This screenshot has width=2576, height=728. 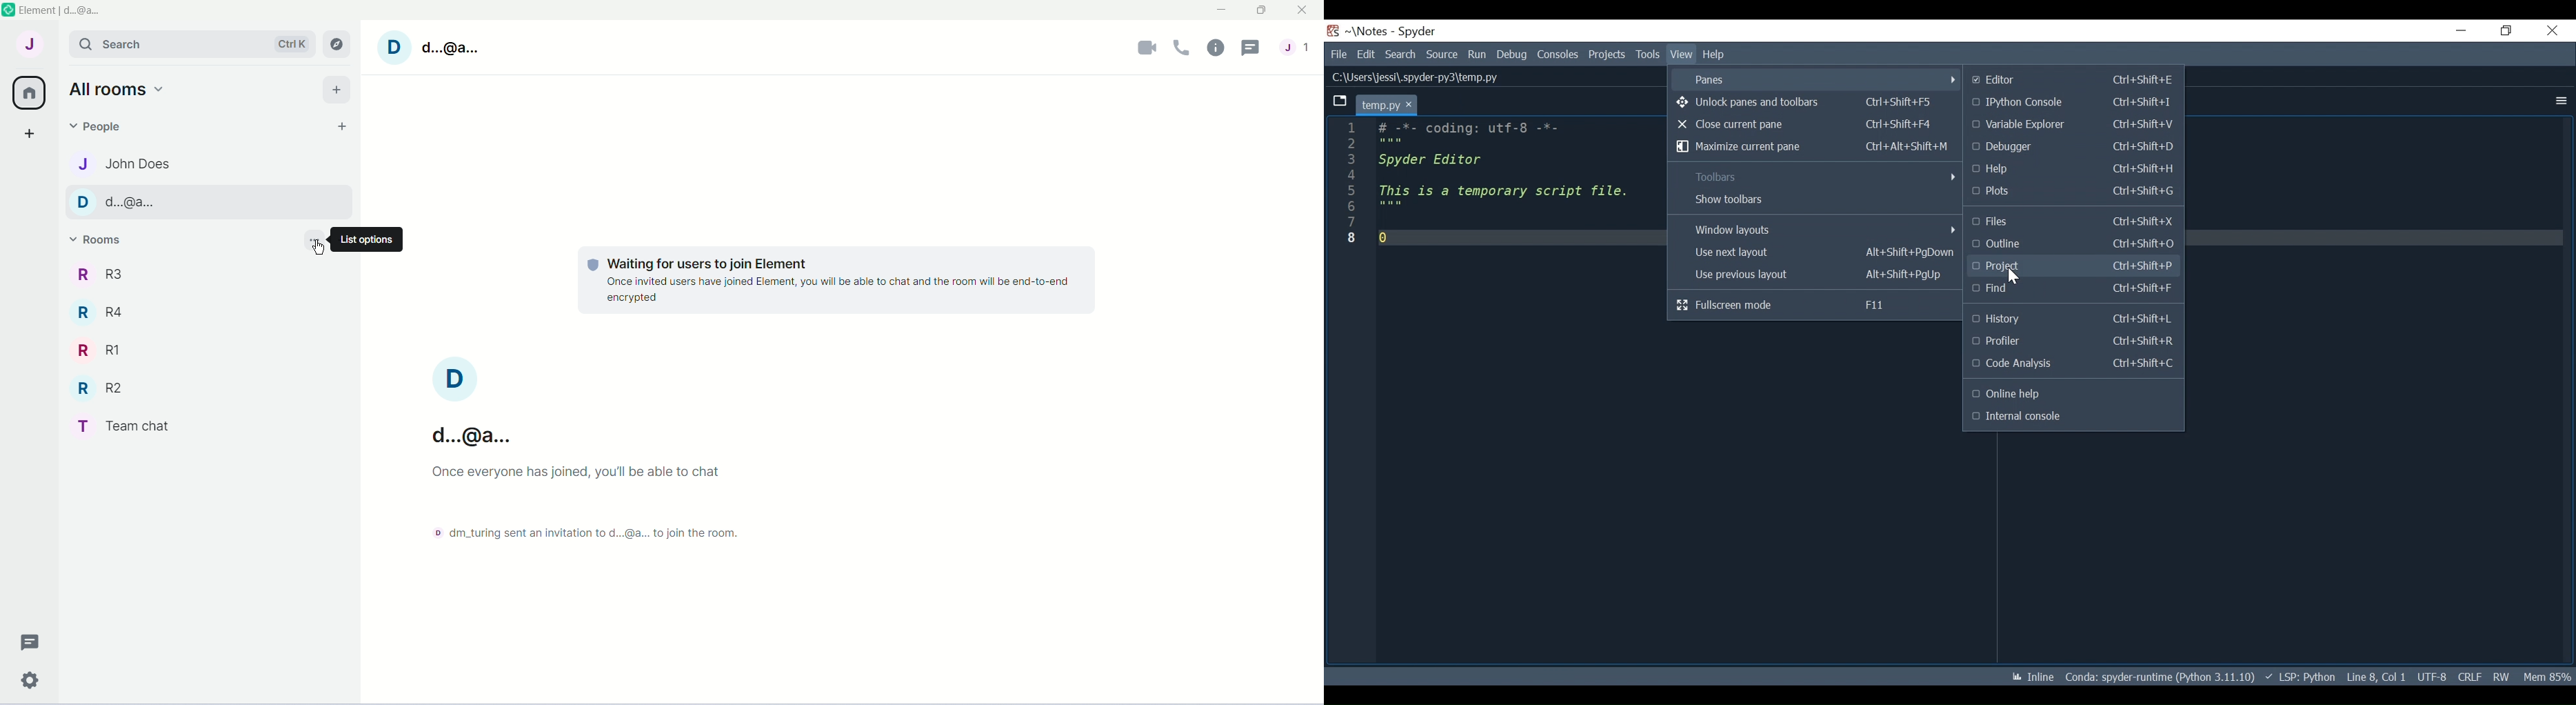 What do you see at coordinates (2468, 676) in the screenshot?
I see `CRLF` at bounding box center [2468, 676].